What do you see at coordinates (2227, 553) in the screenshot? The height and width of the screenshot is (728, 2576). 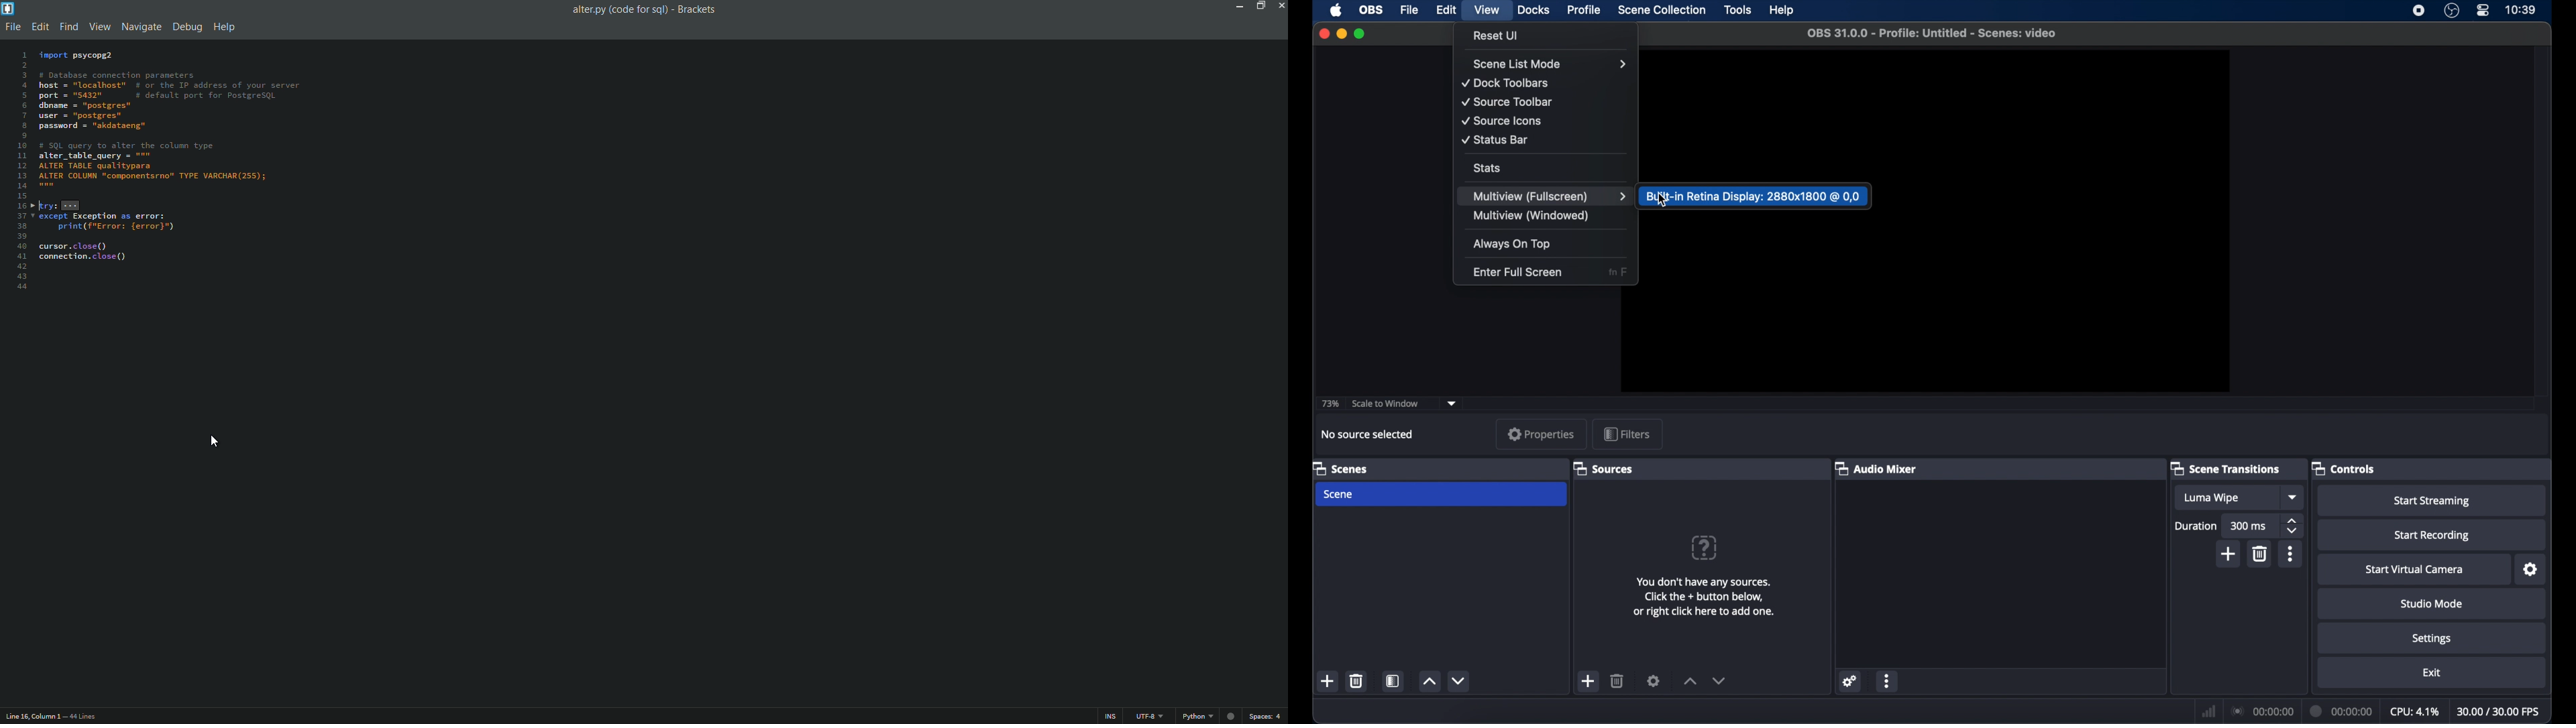 I see `add` at bounding box center [2227, 553].